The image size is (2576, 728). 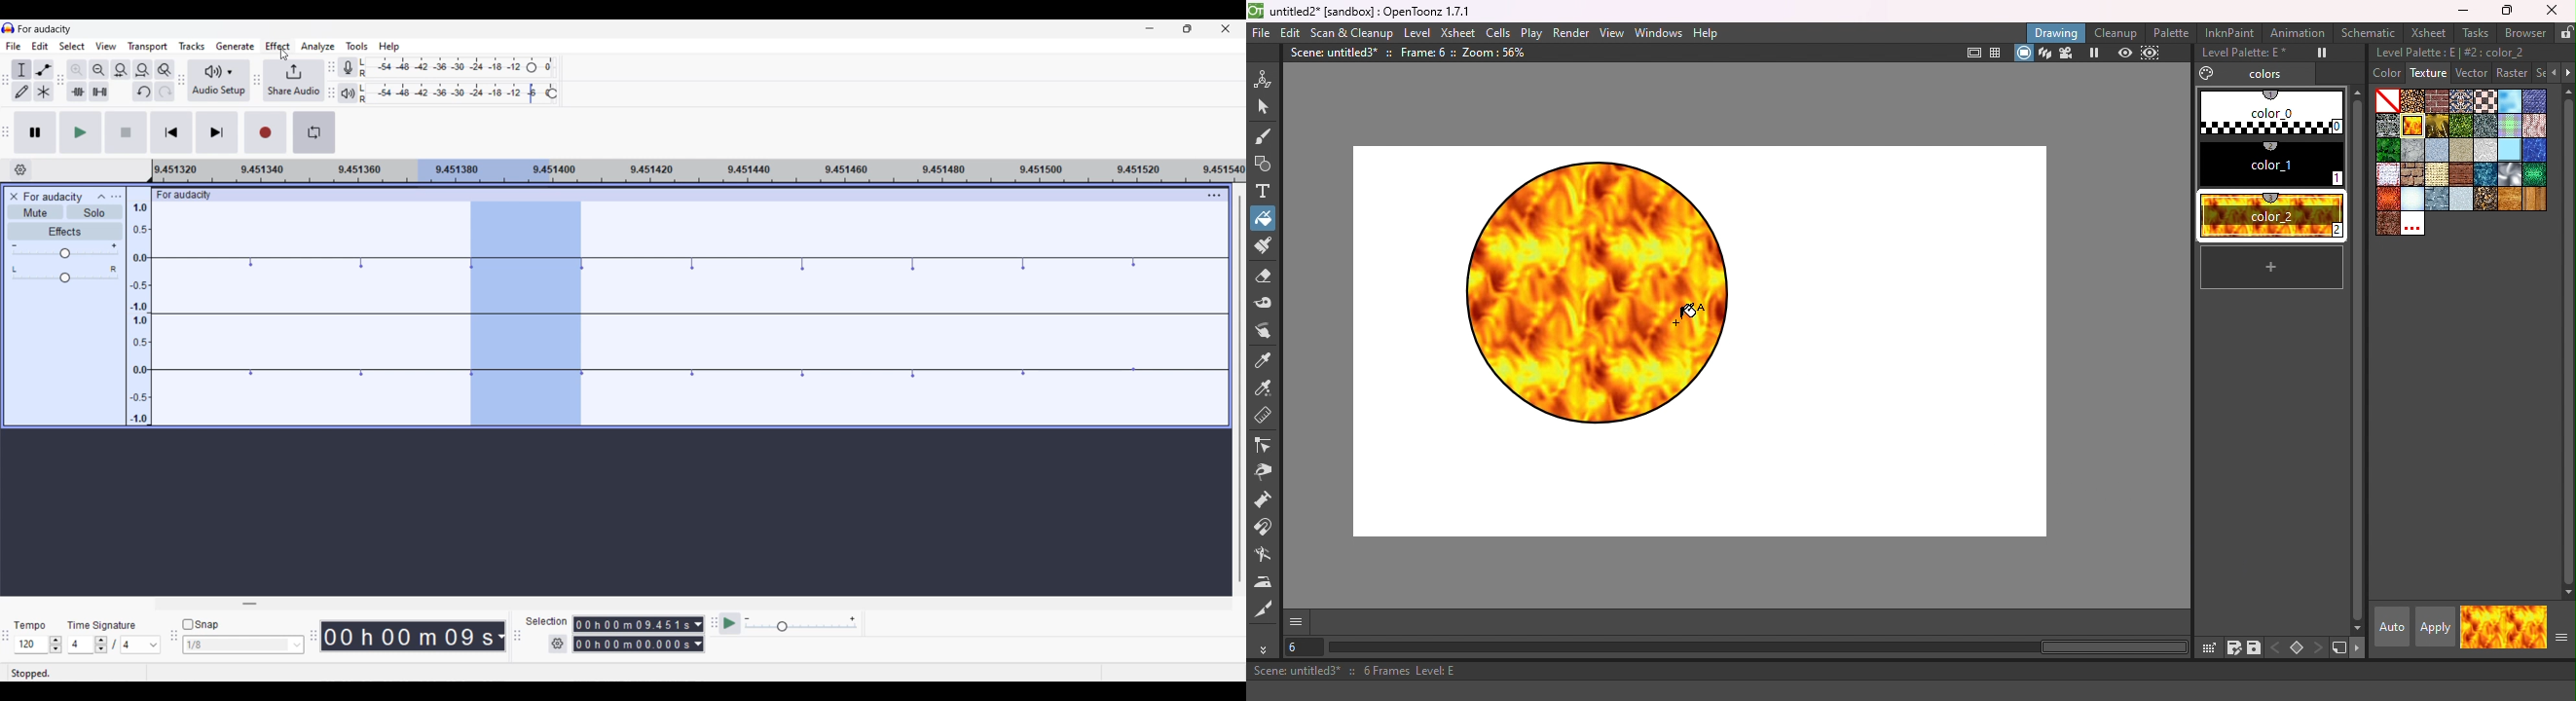 What do you see at coordinates (219, 80) in the screenshot?
I see `Audio setup` at bounding box center [219, 80].